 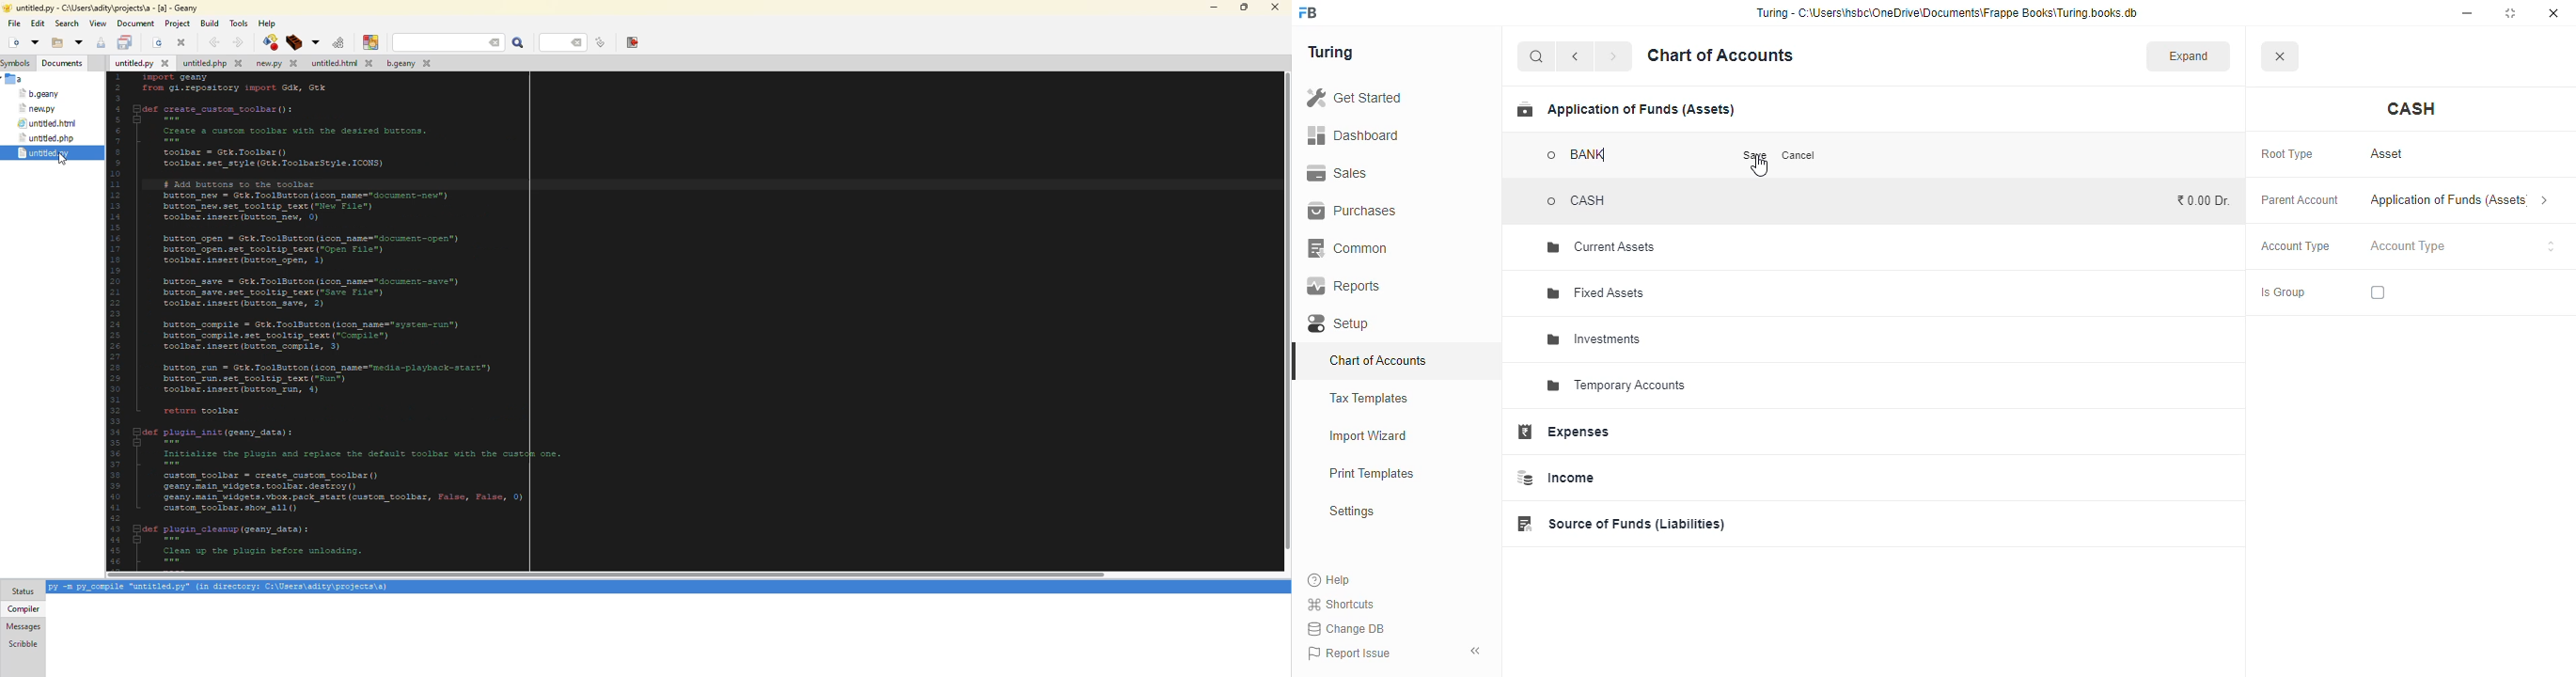 What do you see at coordinates (2283, 293) in the screenshot?
I see `is group` at bounding box center [2283, 293].